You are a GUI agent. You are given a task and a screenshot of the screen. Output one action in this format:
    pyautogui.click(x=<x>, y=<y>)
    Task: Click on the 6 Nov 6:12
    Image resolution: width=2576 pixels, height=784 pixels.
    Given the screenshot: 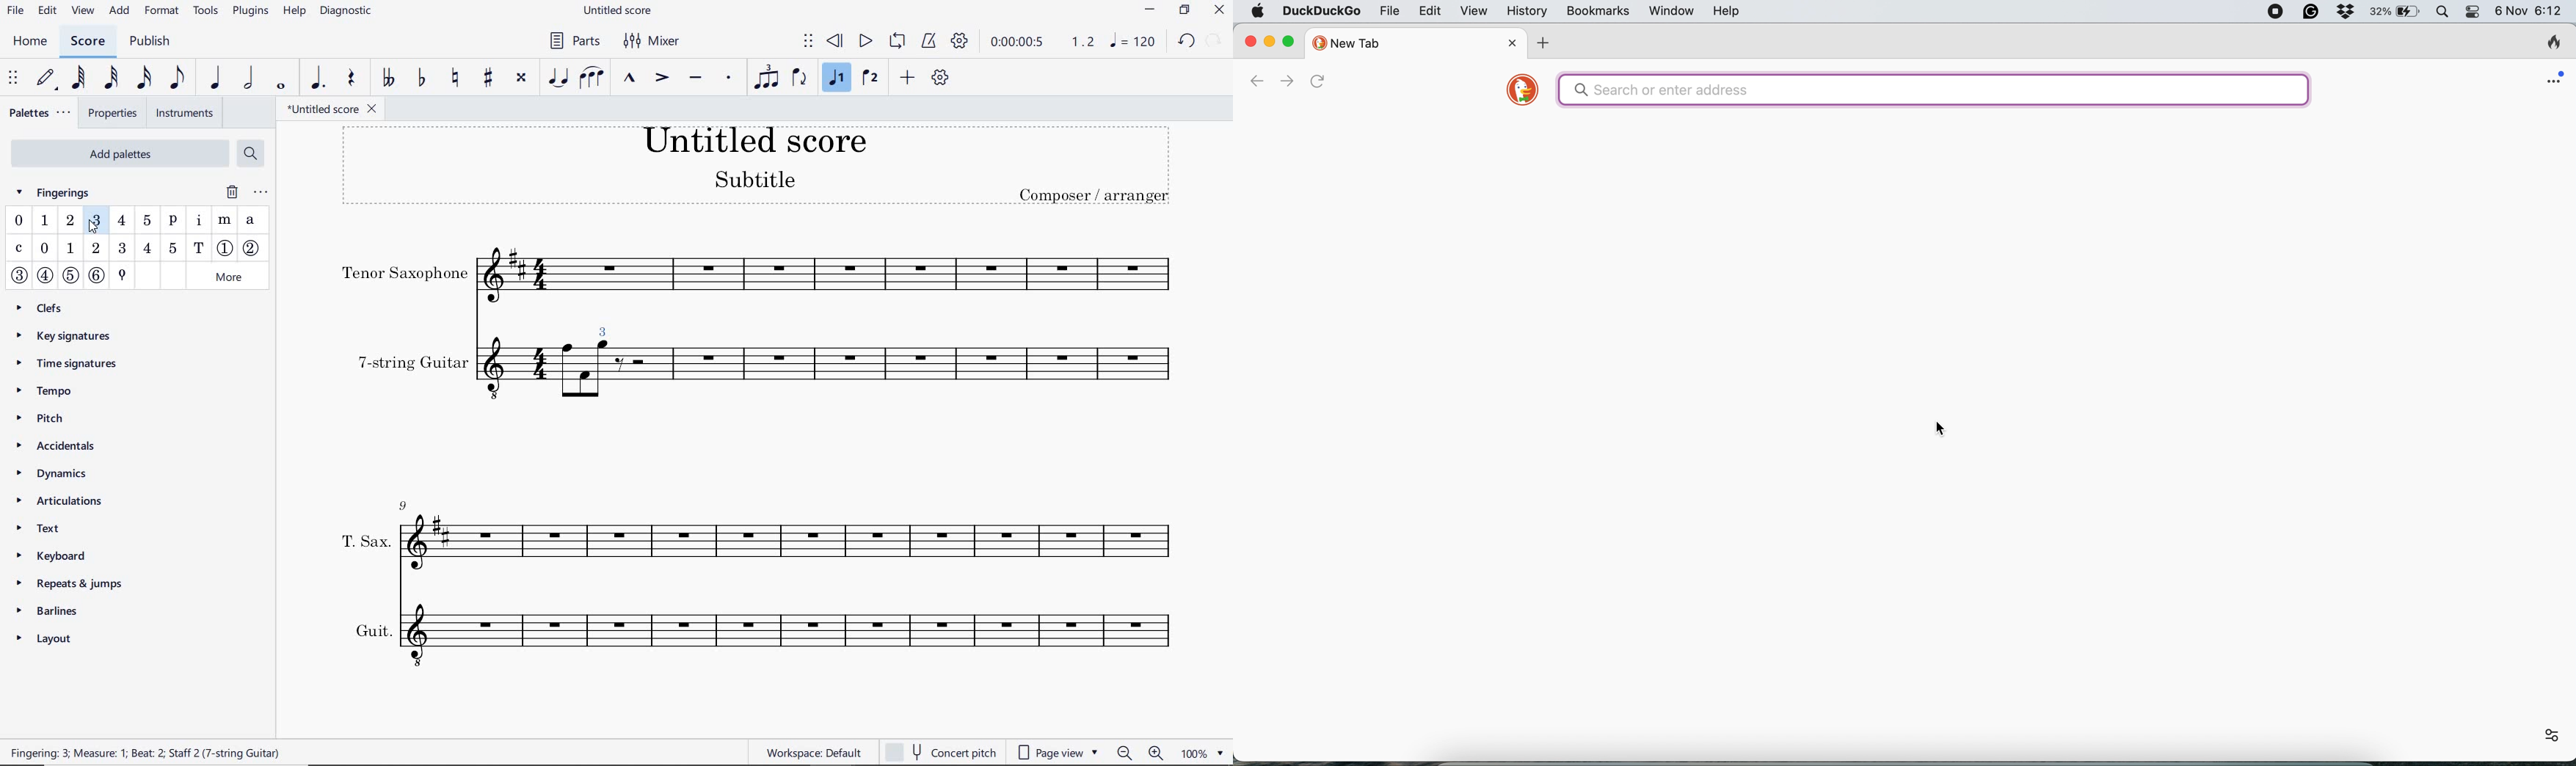 What is the action you would take?
    pyautogui.click(x=2528, y=13)
    